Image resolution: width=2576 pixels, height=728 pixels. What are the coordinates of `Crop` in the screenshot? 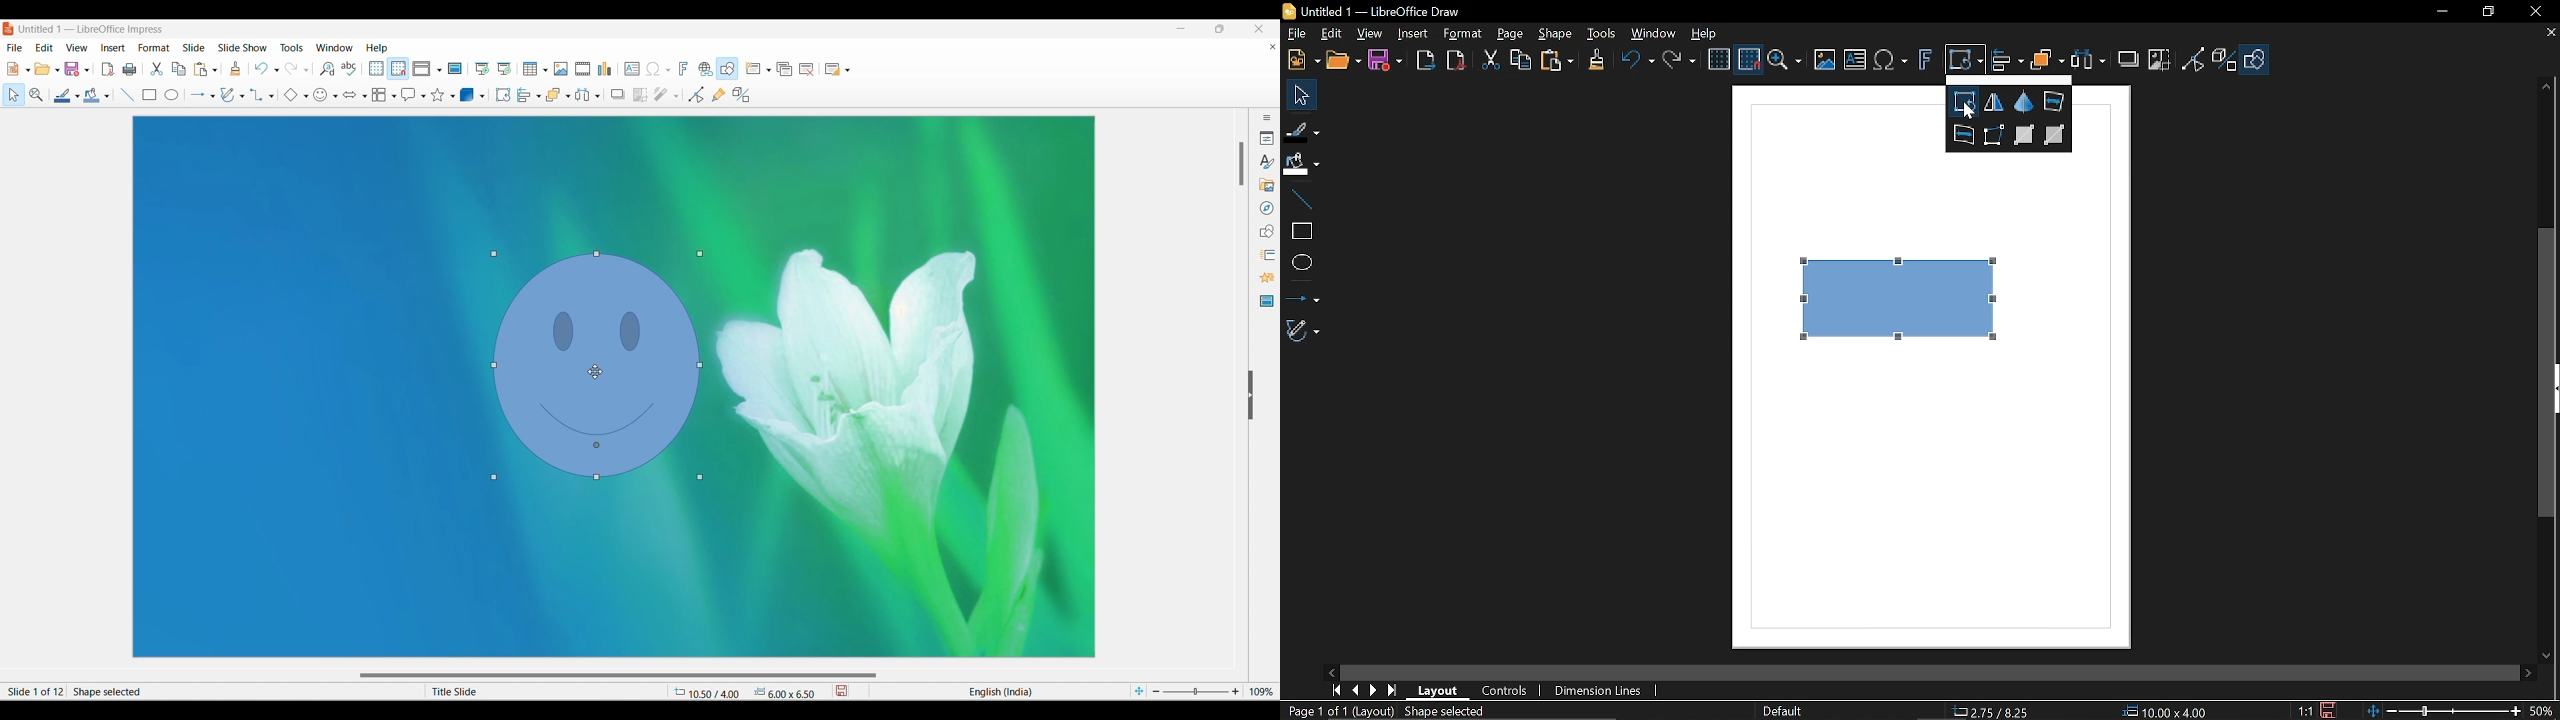 It's located at (2161, 61).